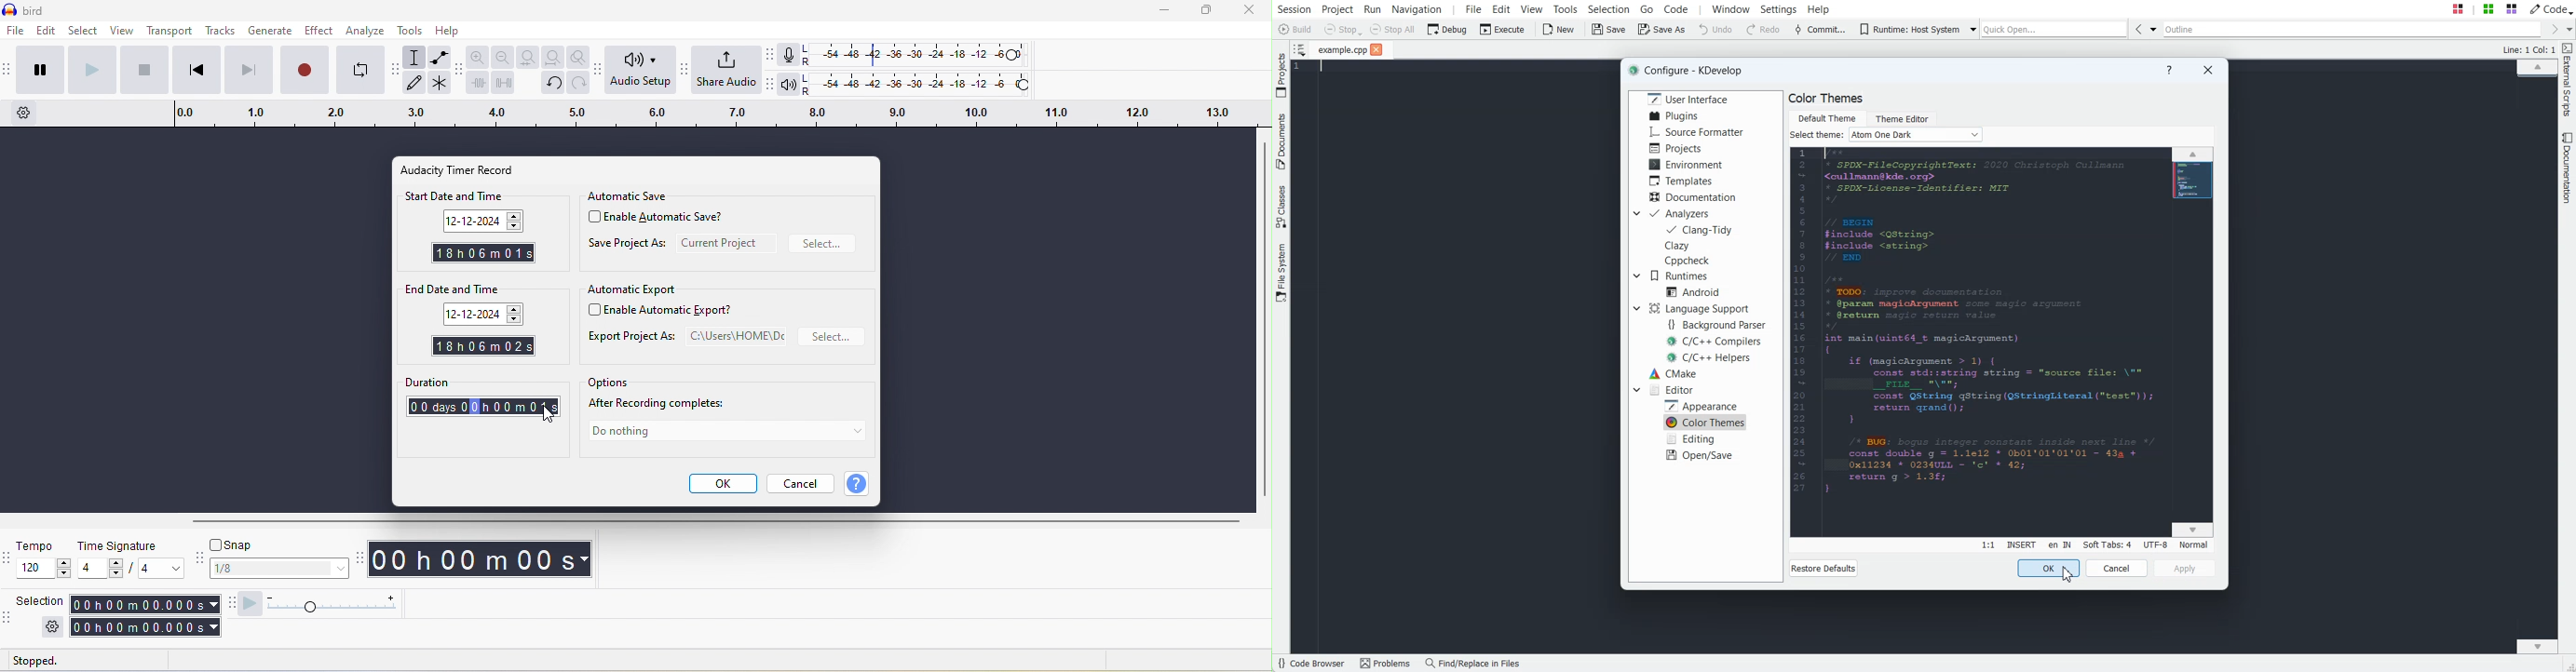  What do you see at coordinates (484, 558) in the screenshot?
I see `time` at bounding box center [484, 558].